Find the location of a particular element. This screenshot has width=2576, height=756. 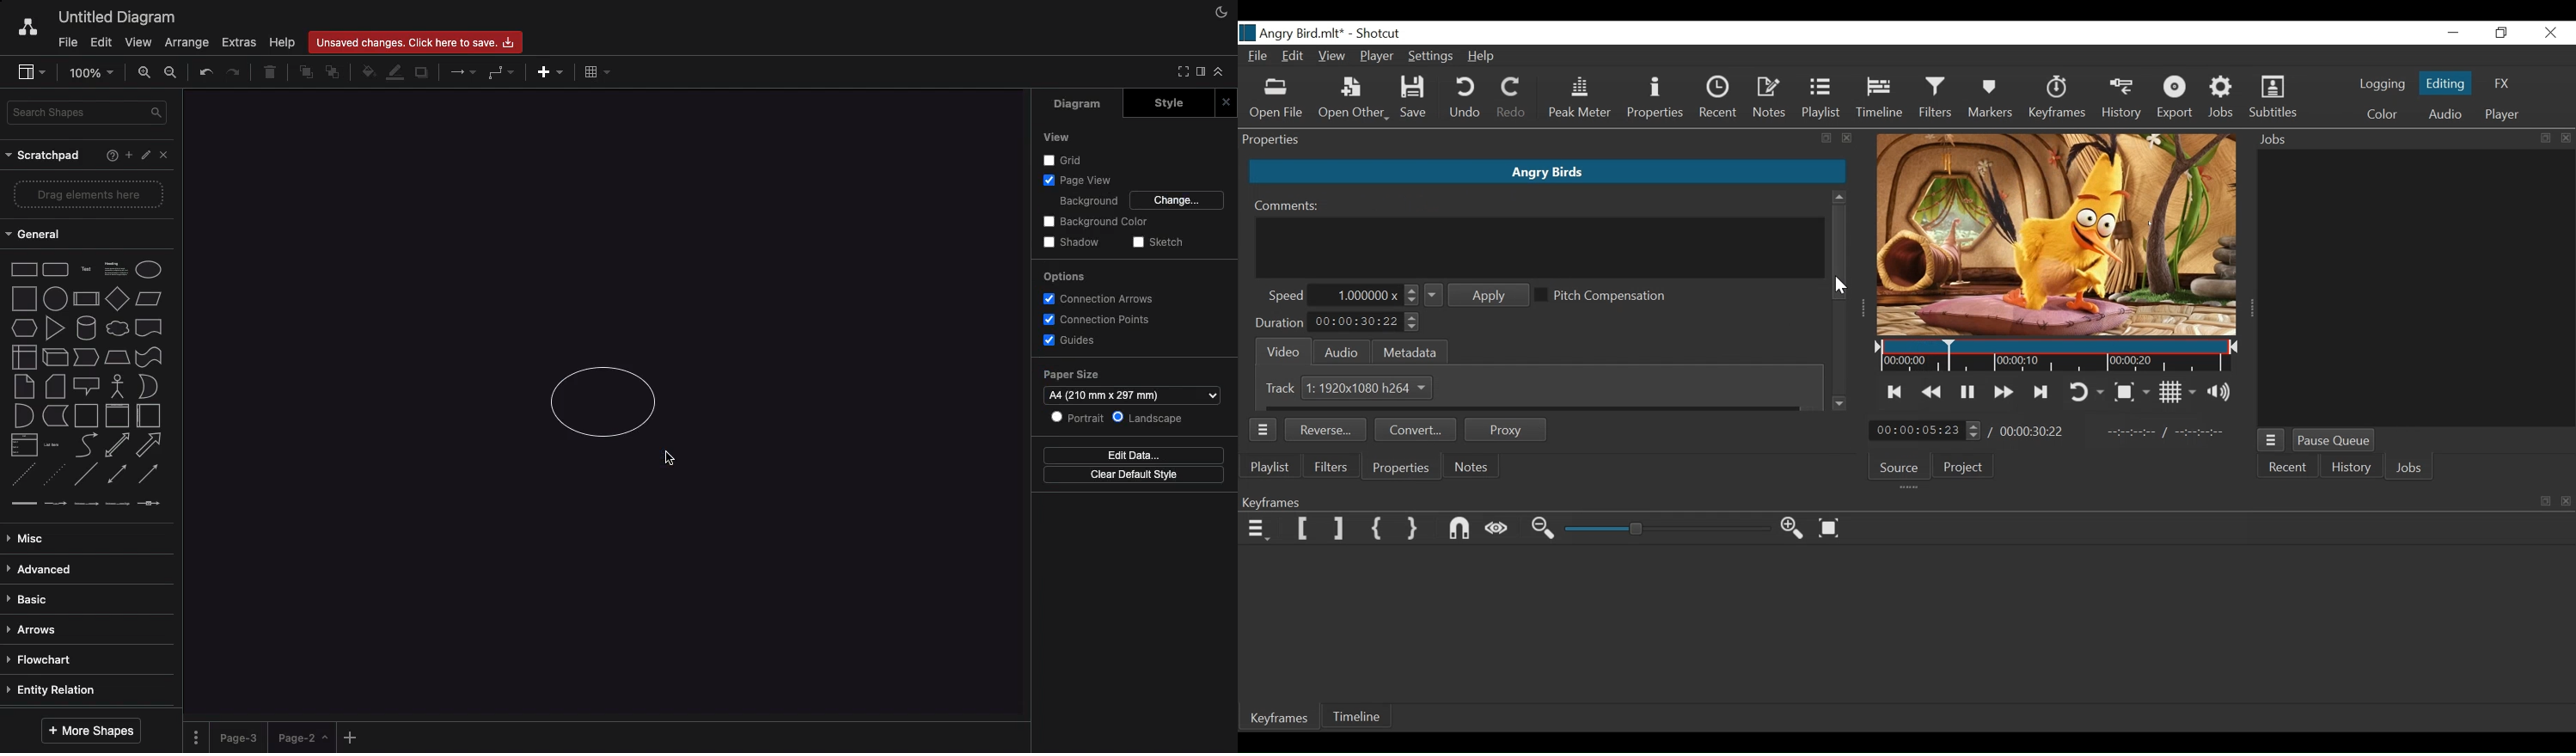

Add is located at coordinates (128, 154).